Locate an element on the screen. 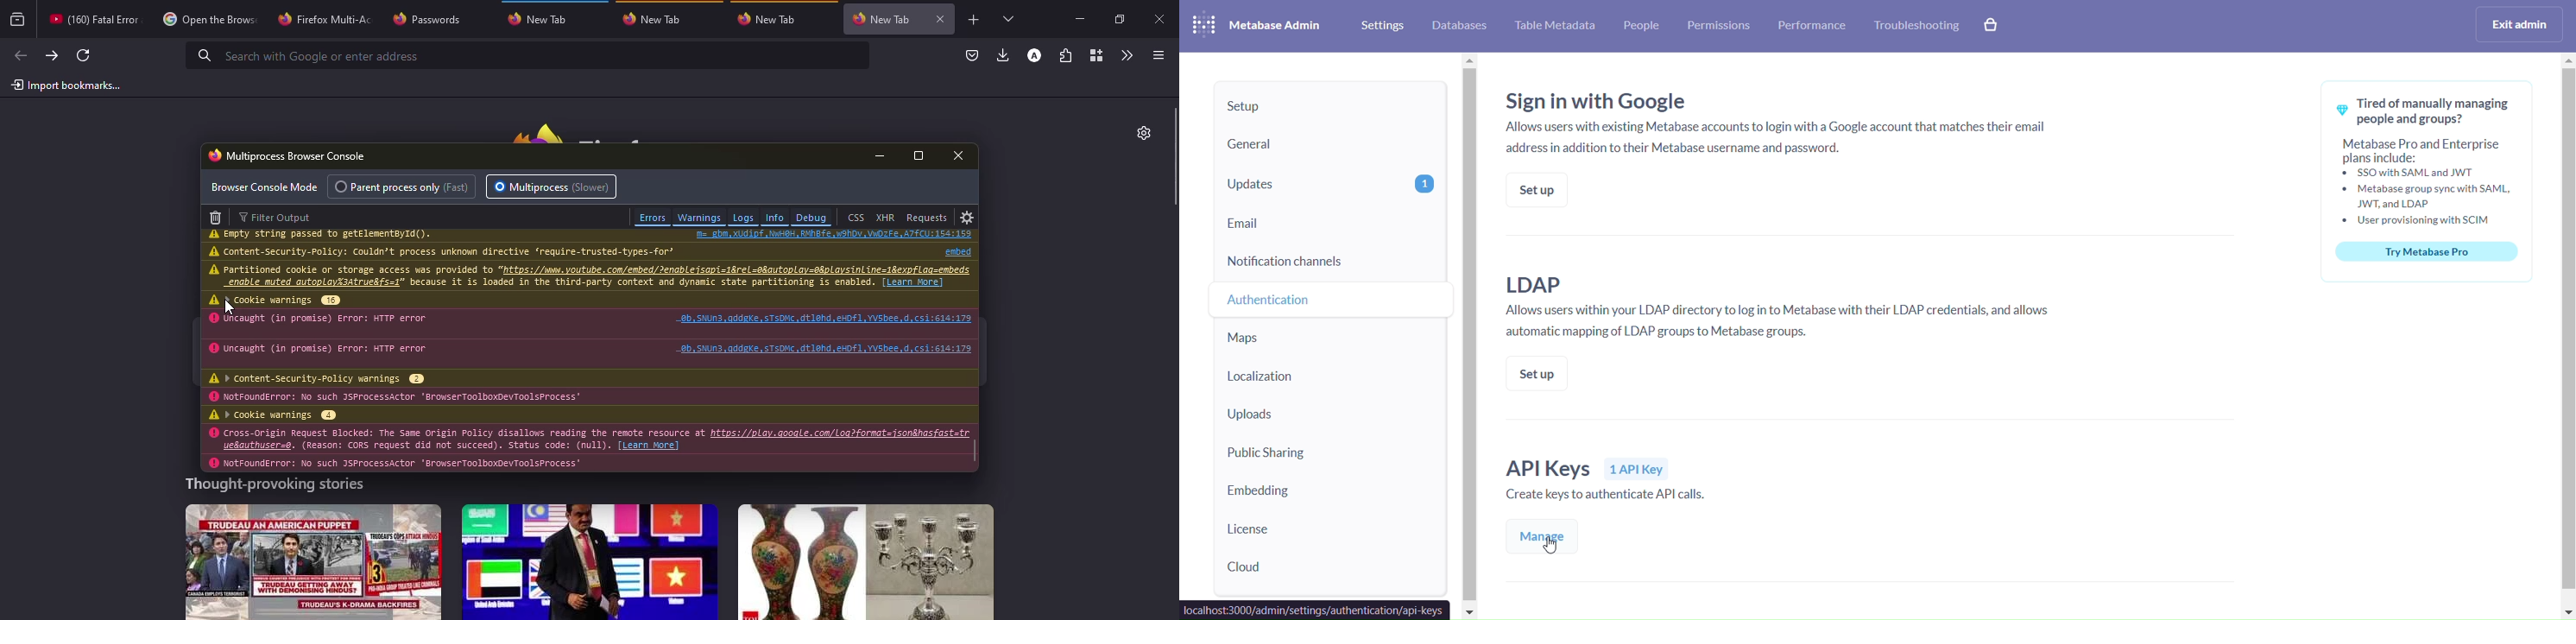 This screenshot has height=644, width=2576. embed is located at coordinates (951, 250).